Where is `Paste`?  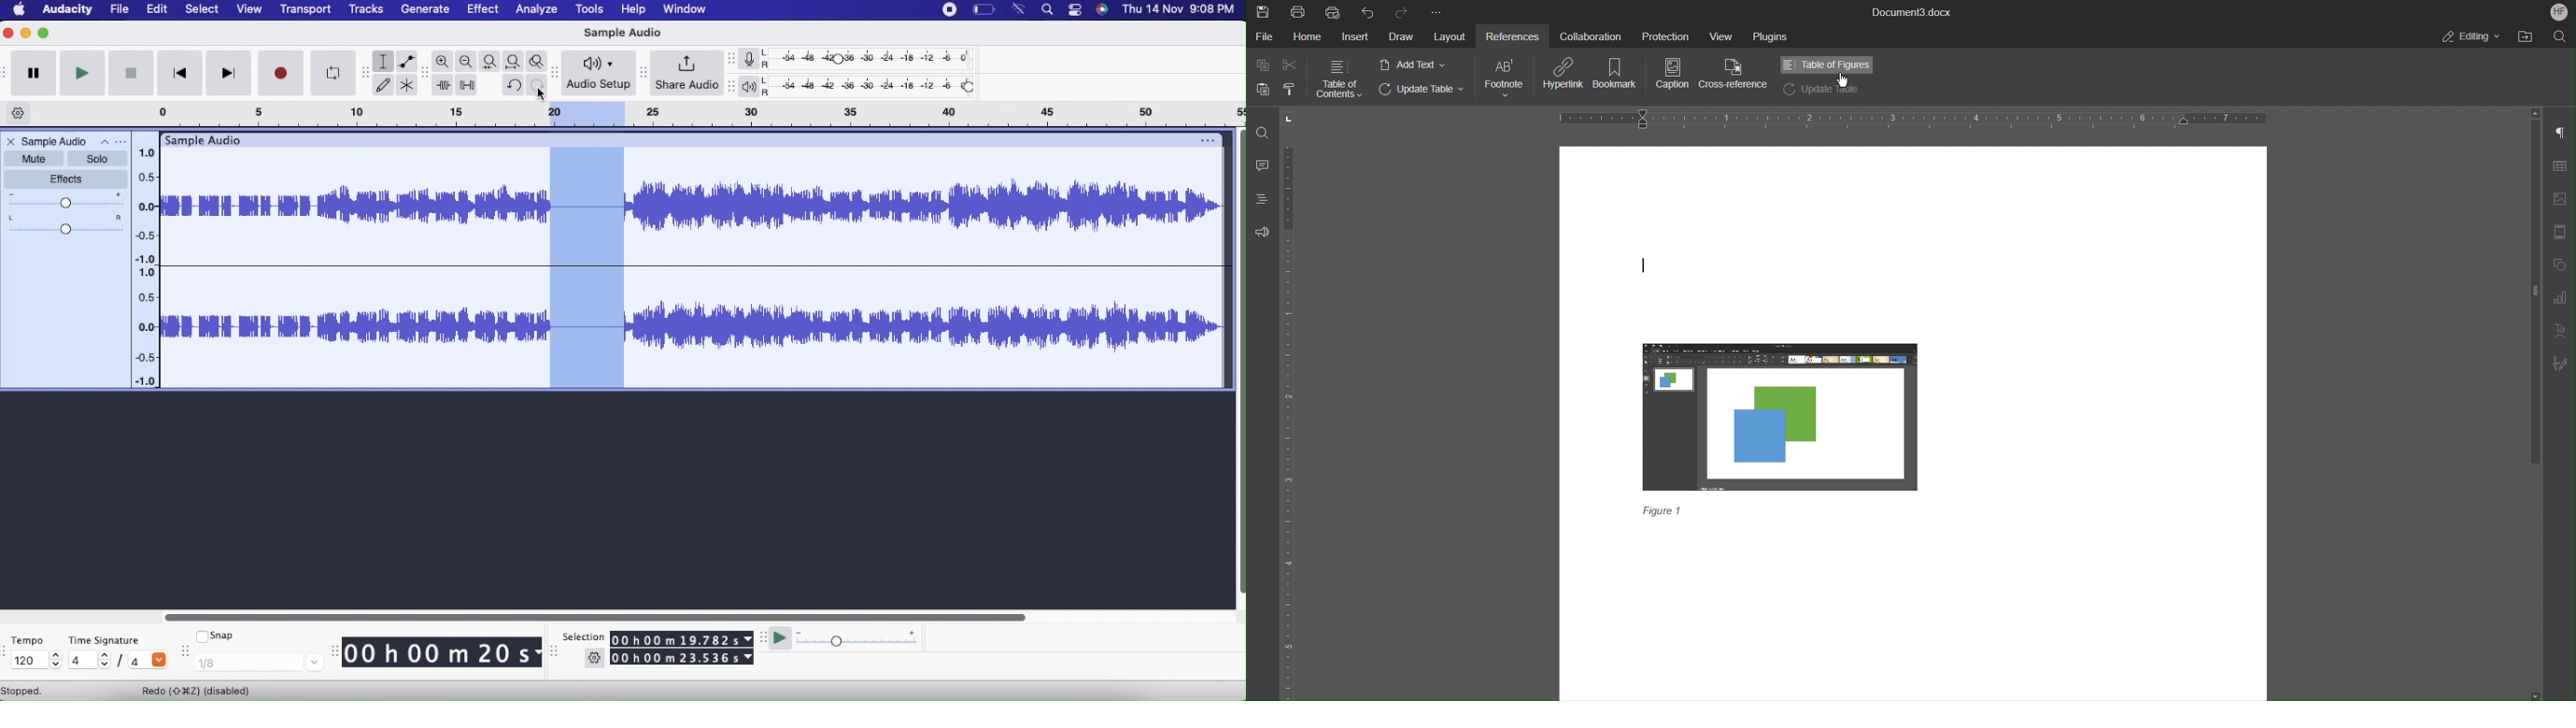
Paste is located at coordinates (1259, 89).